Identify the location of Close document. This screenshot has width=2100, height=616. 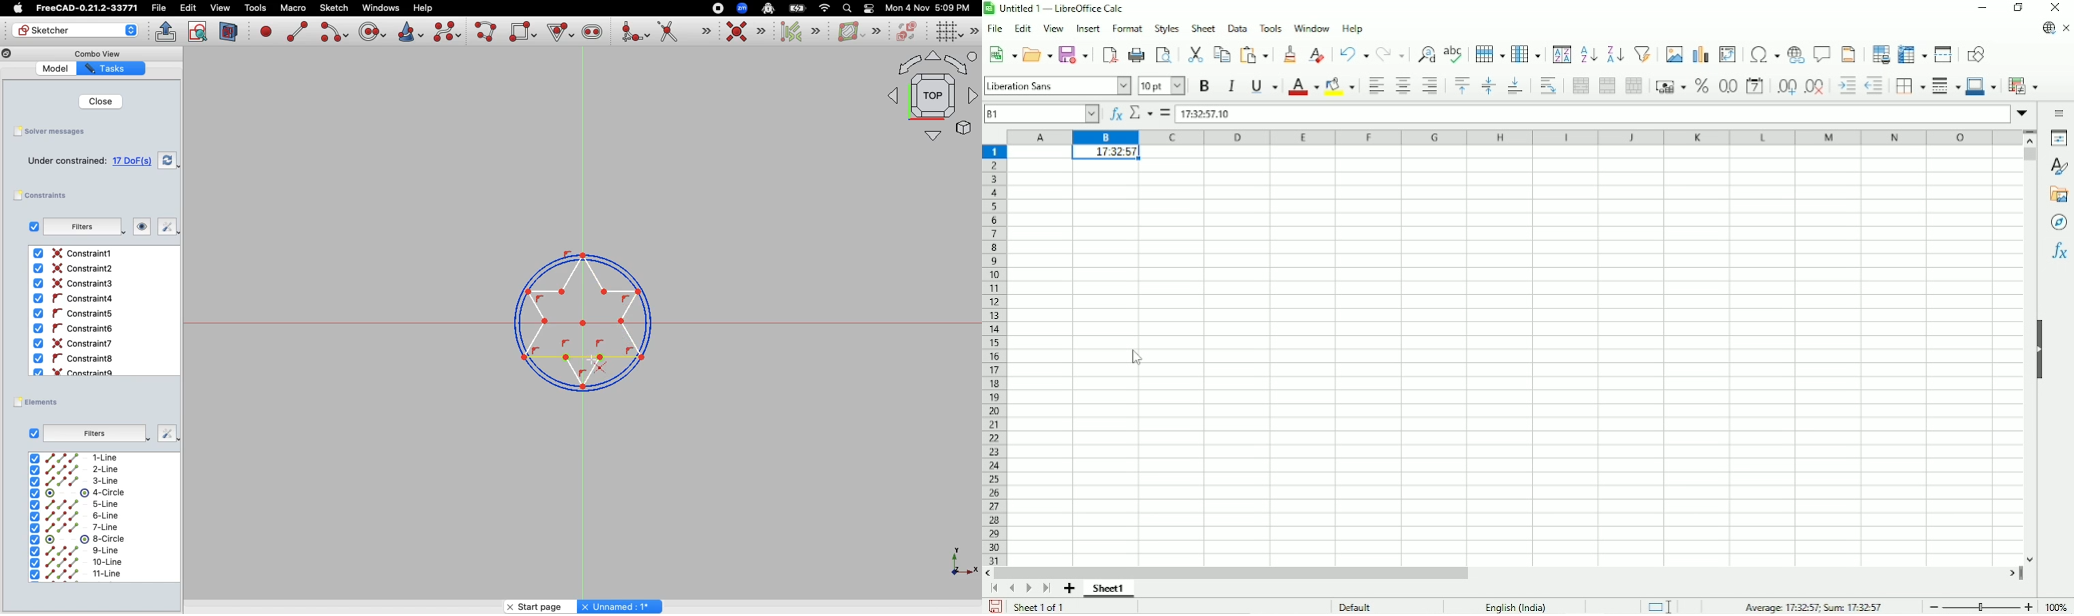
(2067, 28).